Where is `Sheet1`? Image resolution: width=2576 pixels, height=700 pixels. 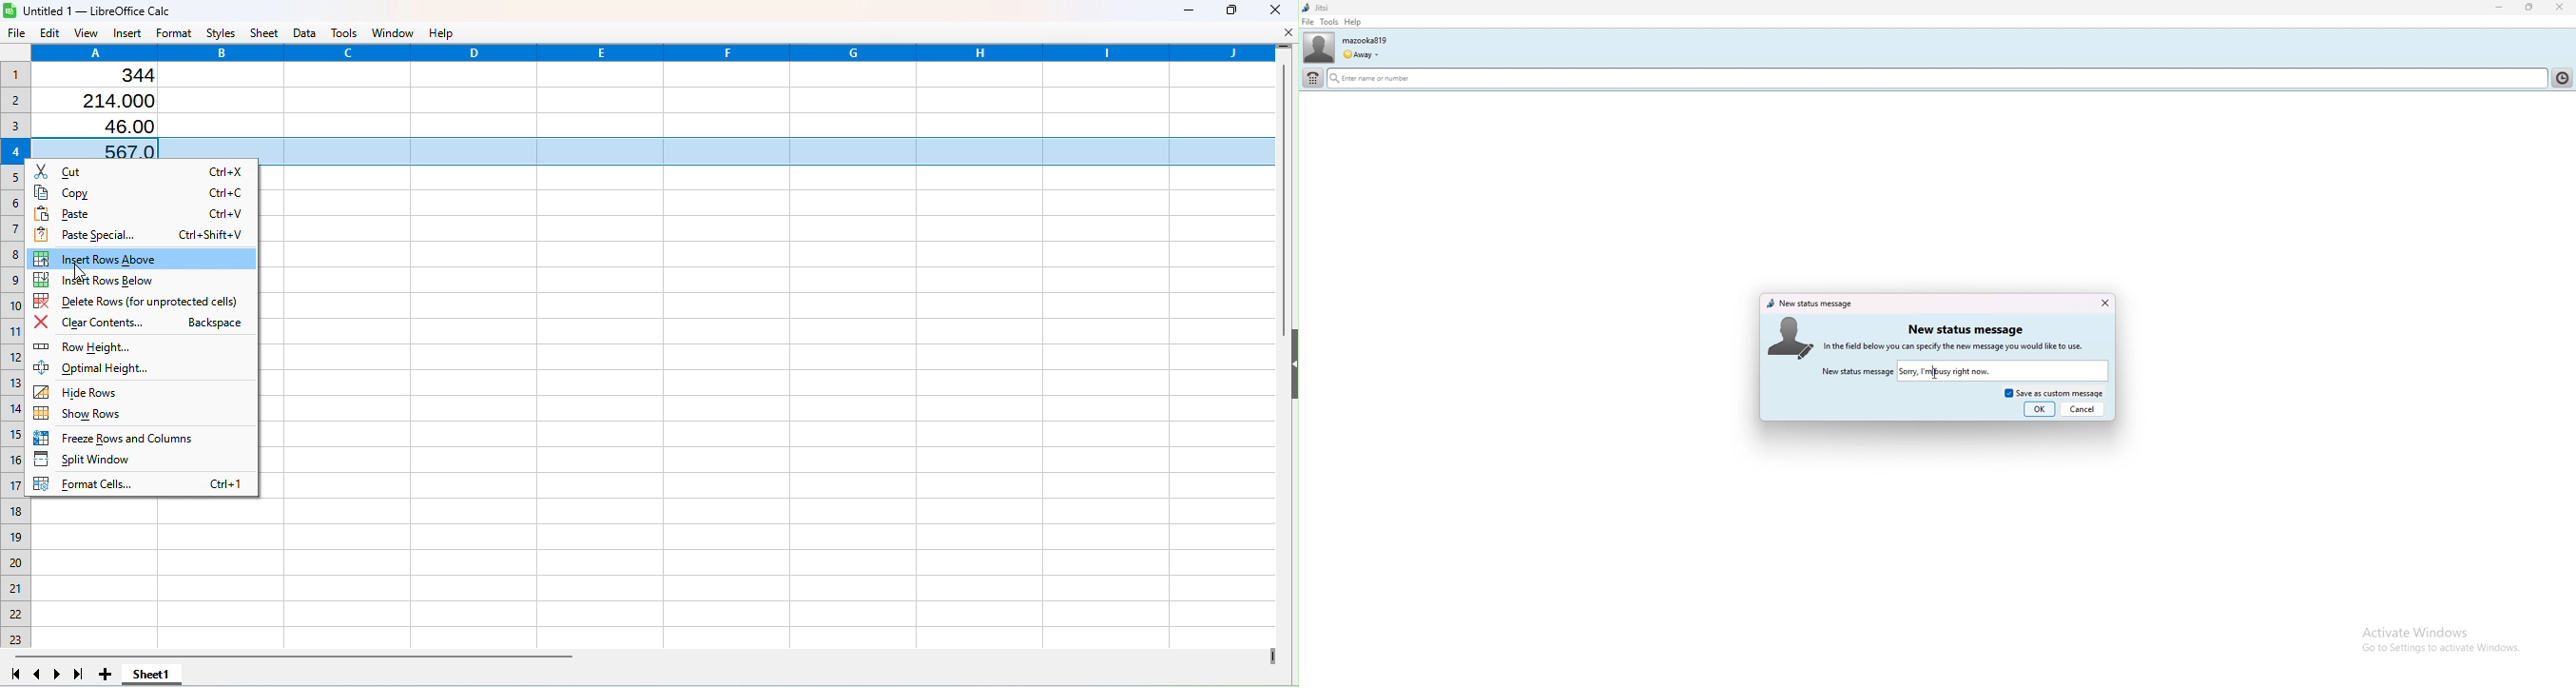
Sheet1 is located at coordinates (154, 676).